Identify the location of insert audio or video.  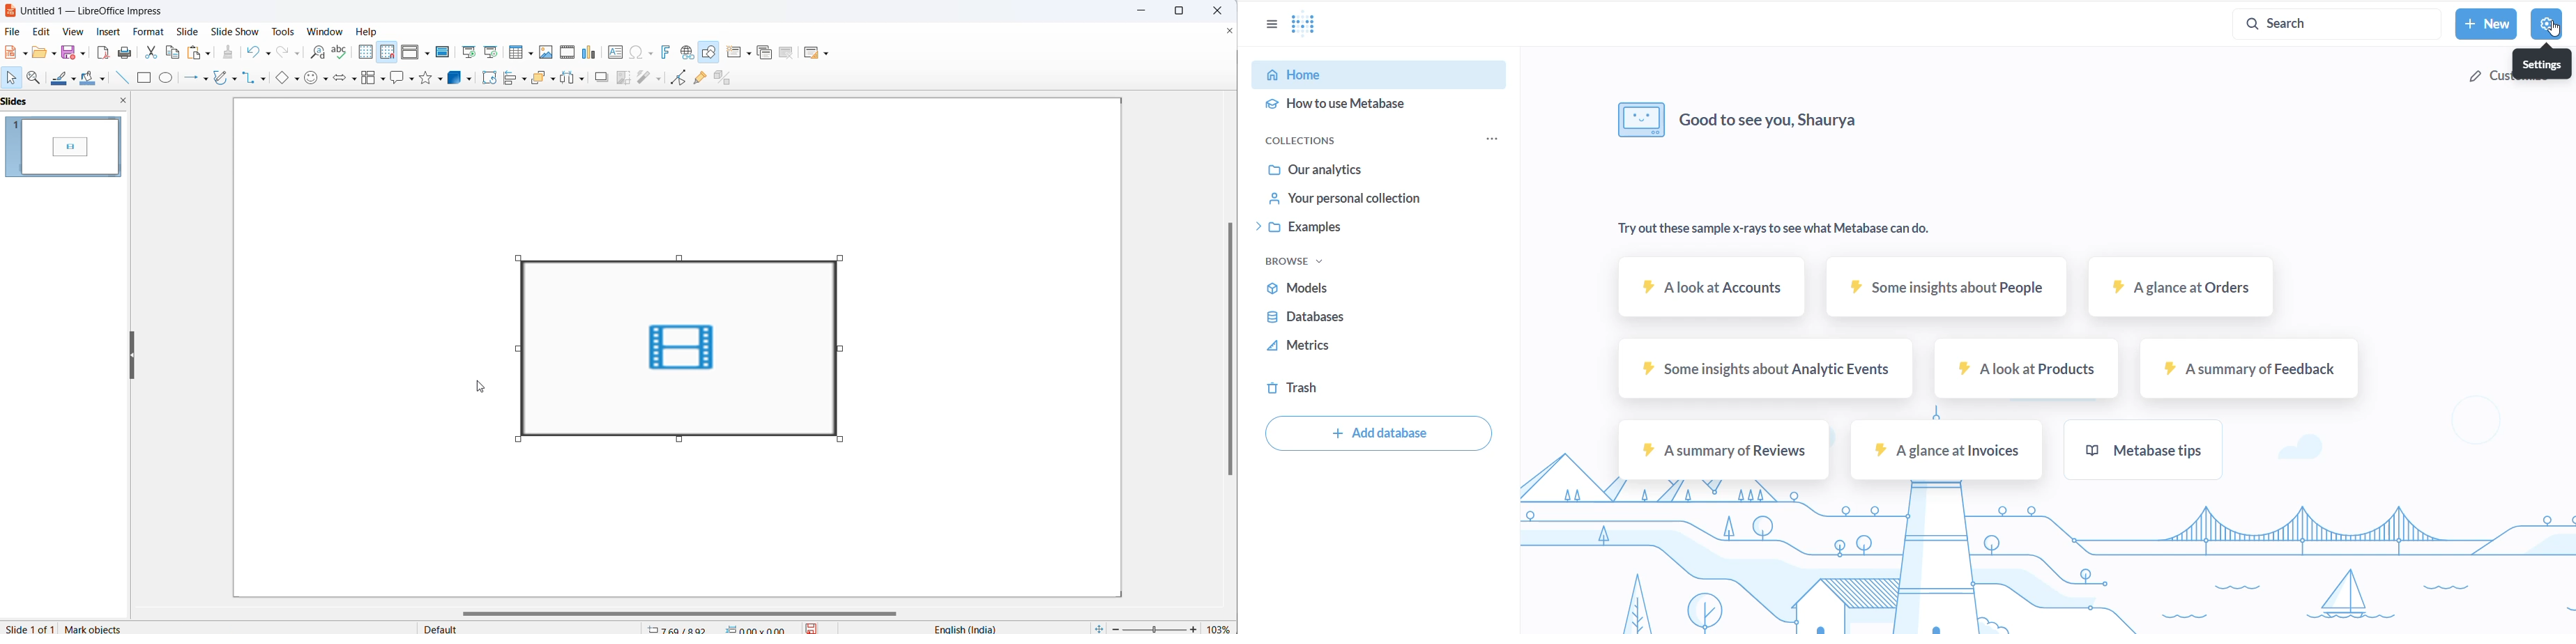
(569, 50).